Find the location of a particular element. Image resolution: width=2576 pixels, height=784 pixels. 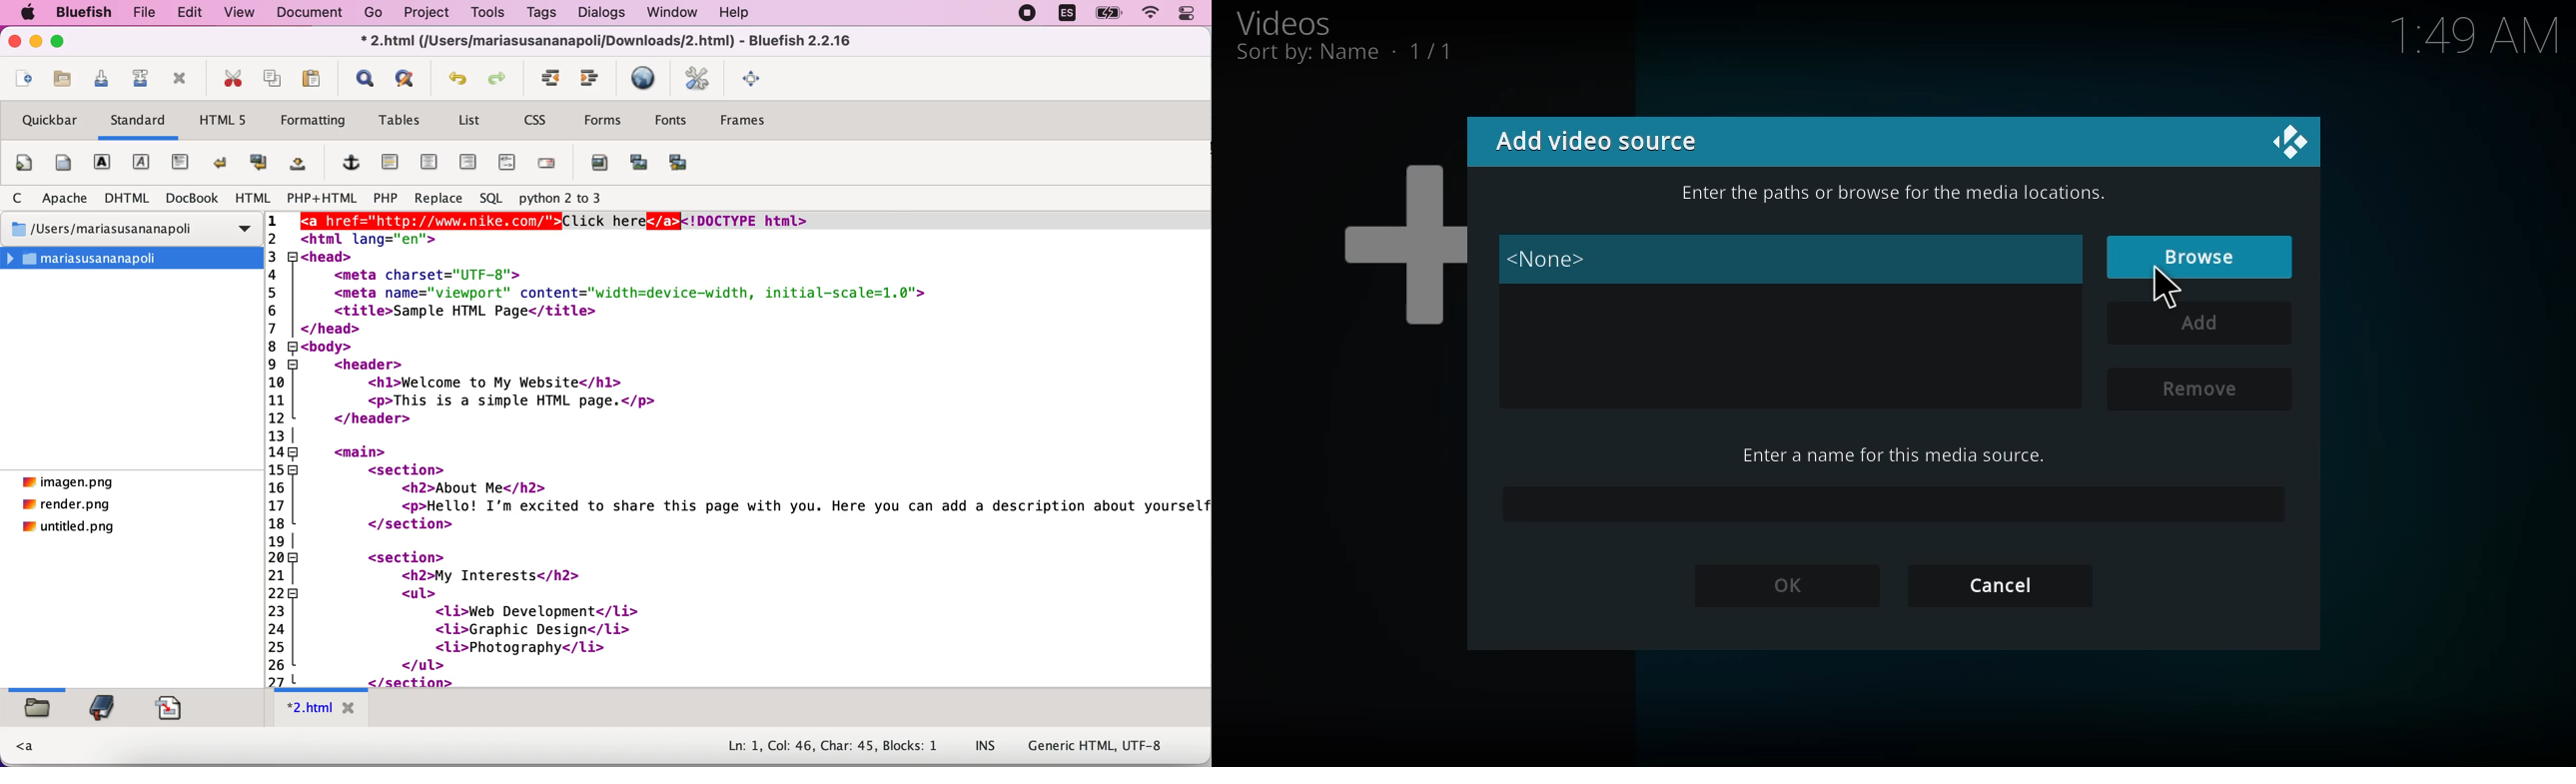

*2.html is located at coordinates (322, 711).